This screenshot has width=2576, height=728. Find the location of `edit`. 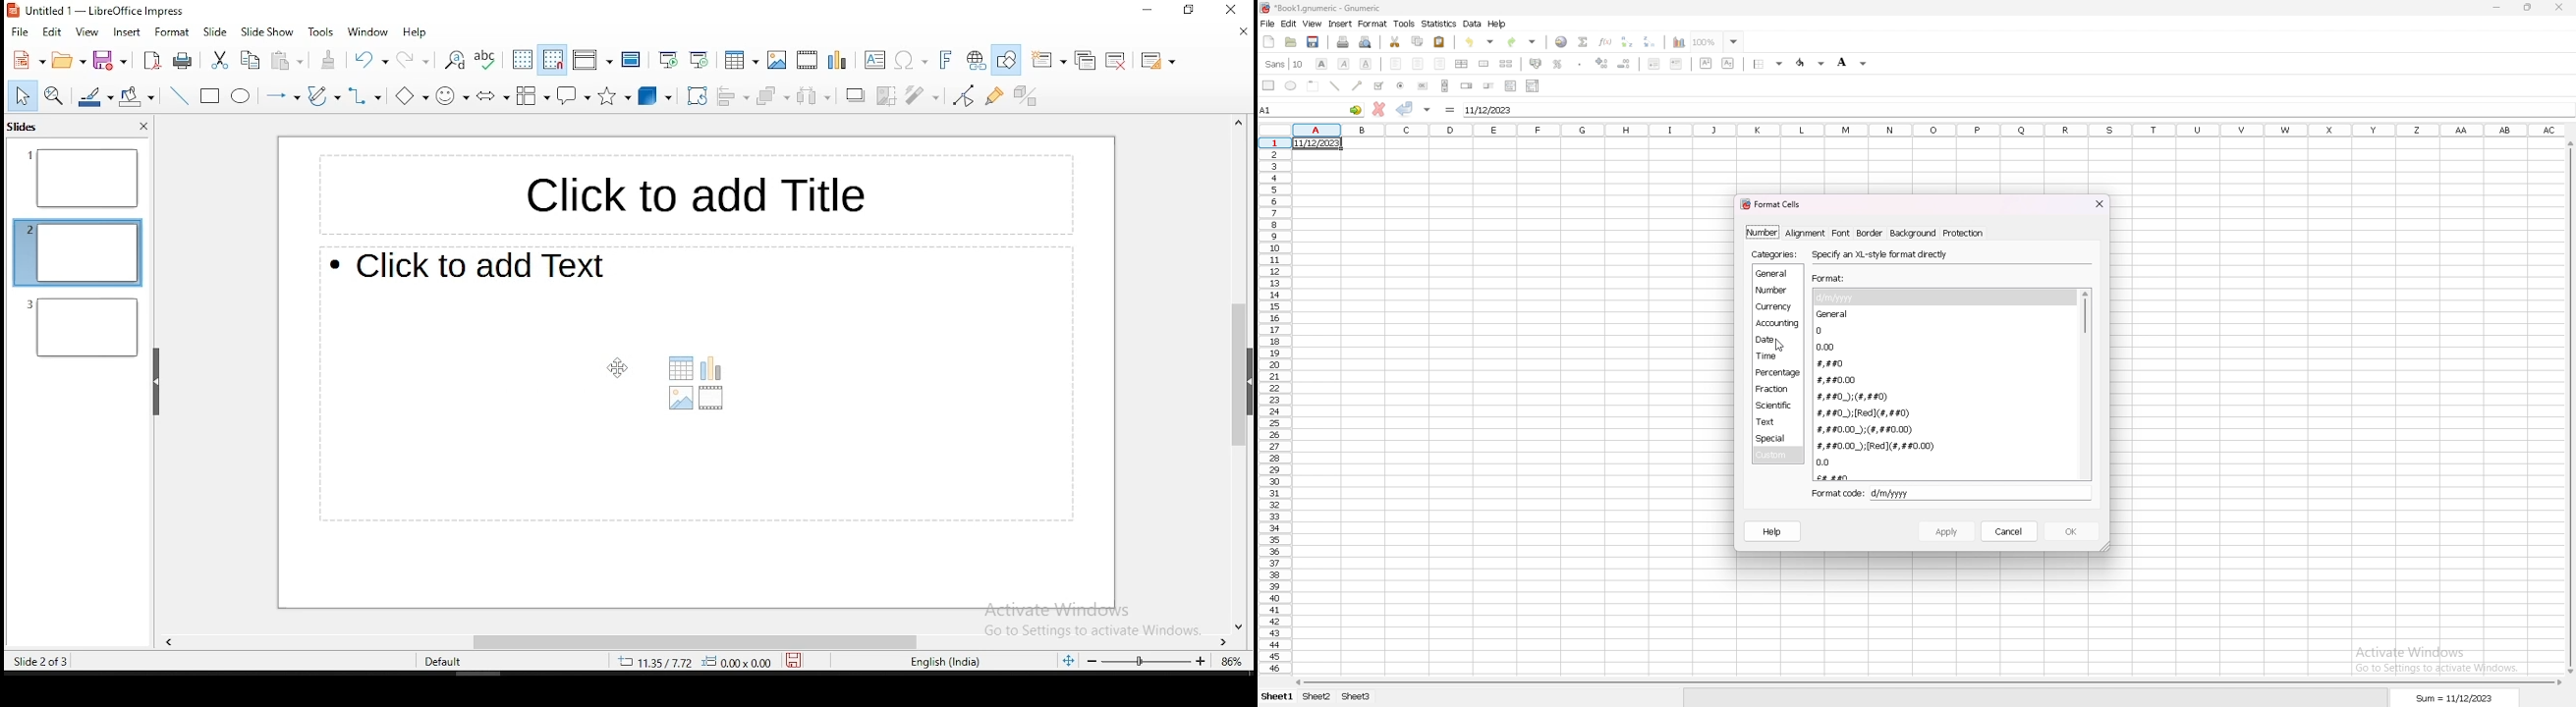

edit is located at coordinates (52, 34).